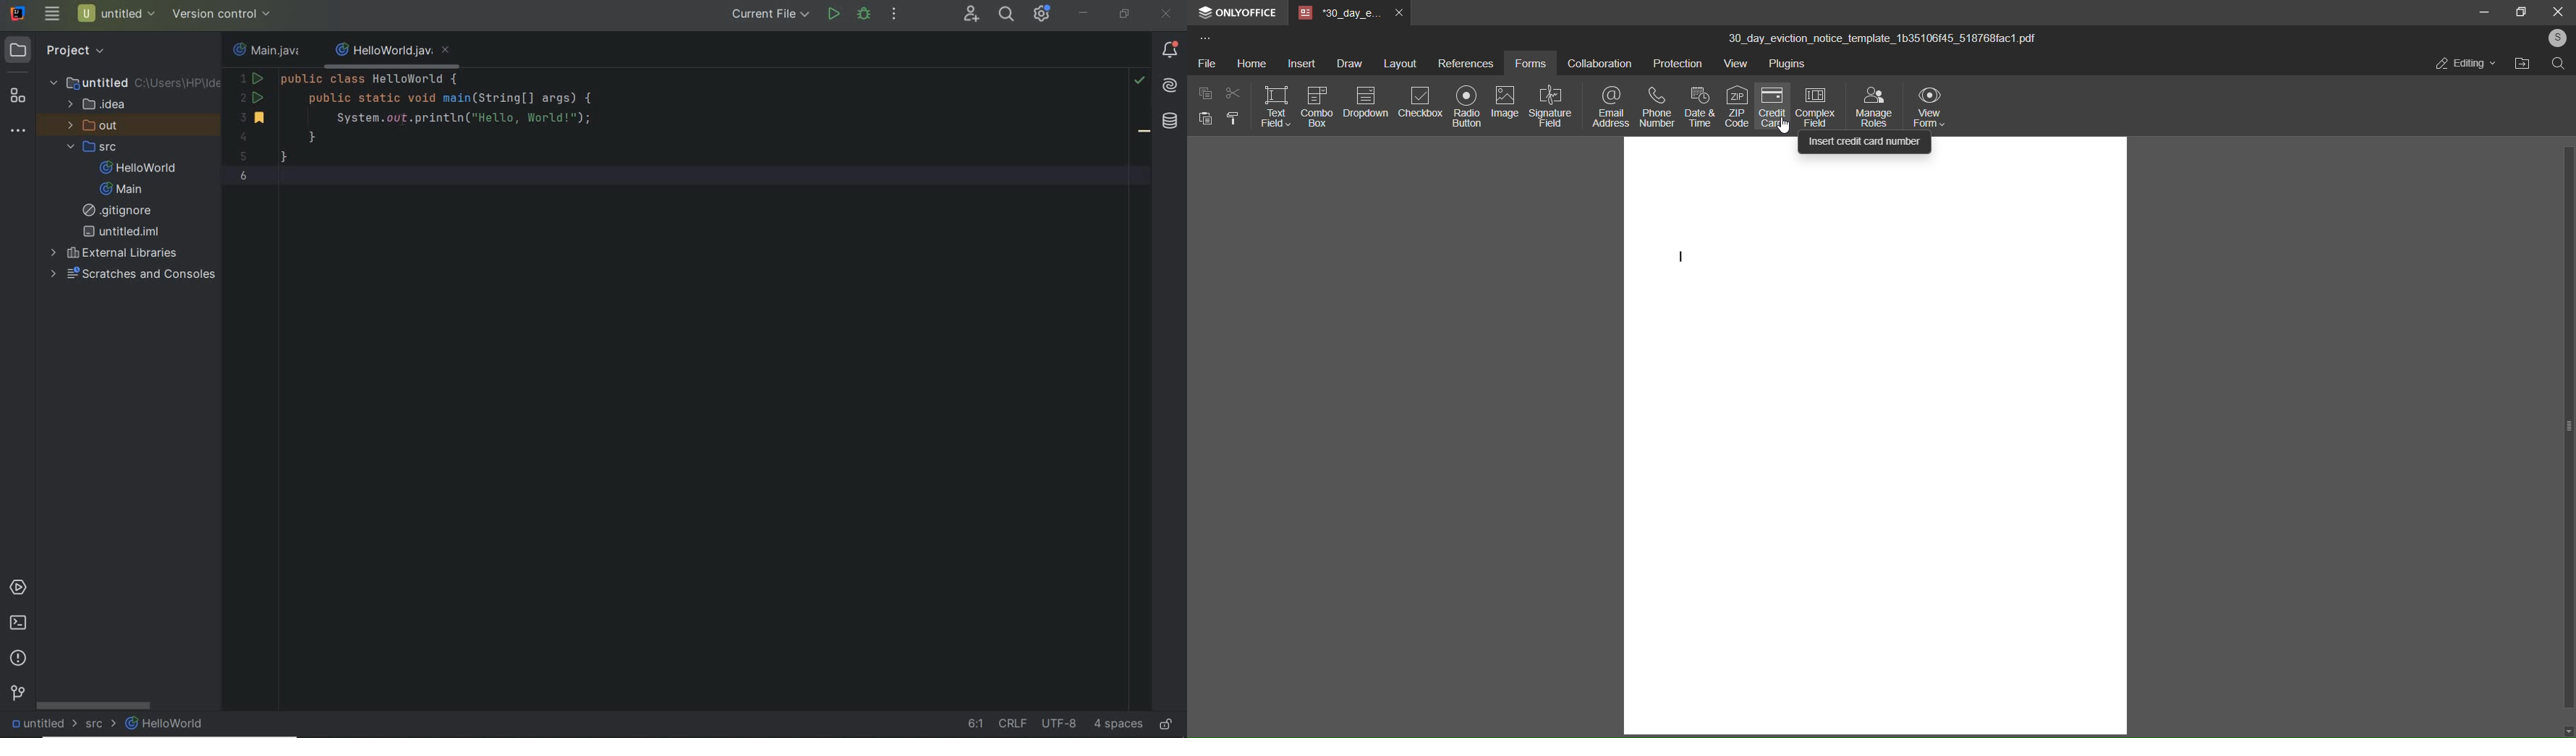  What do you see at coordinates (60, 49) in the screenshot?
I see `project` at bounding box center [60, 49].